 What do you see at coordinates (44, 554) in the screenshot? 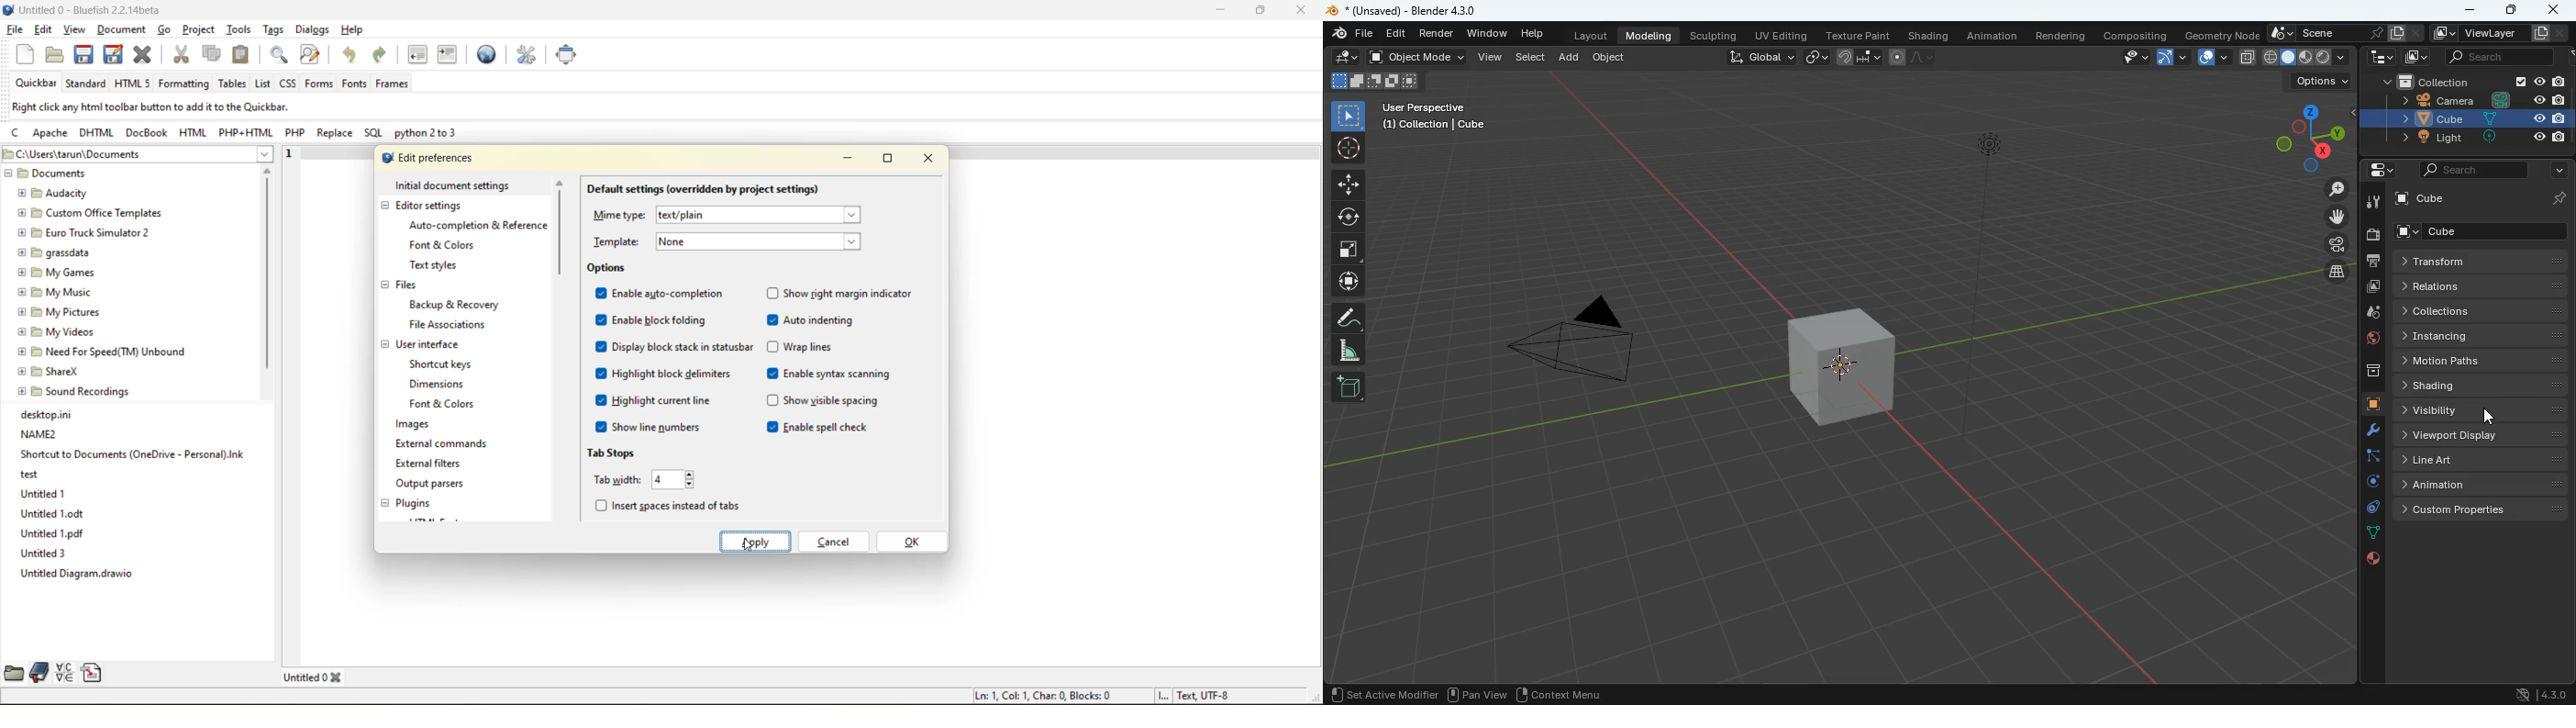
I see `Untitled 3` at bounding box center [44, 554].